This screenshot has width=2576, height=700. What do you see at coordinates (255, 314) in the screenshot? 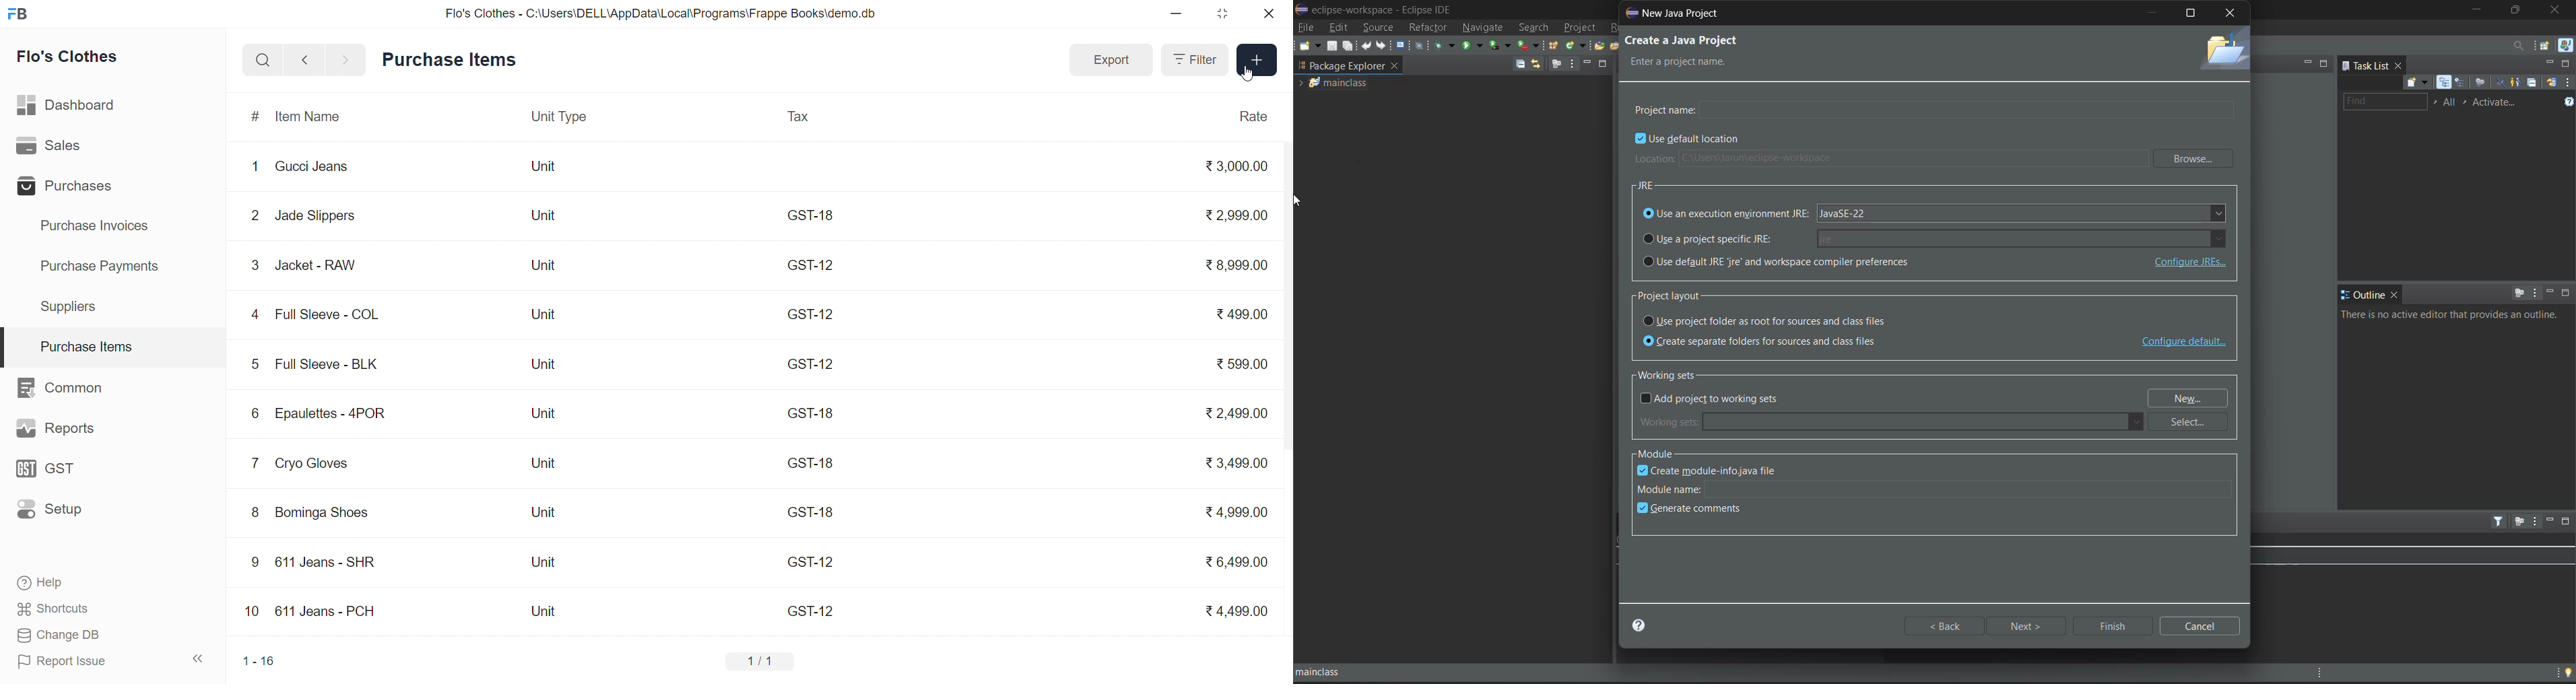
I see `4` at bounding box center [255, 314].